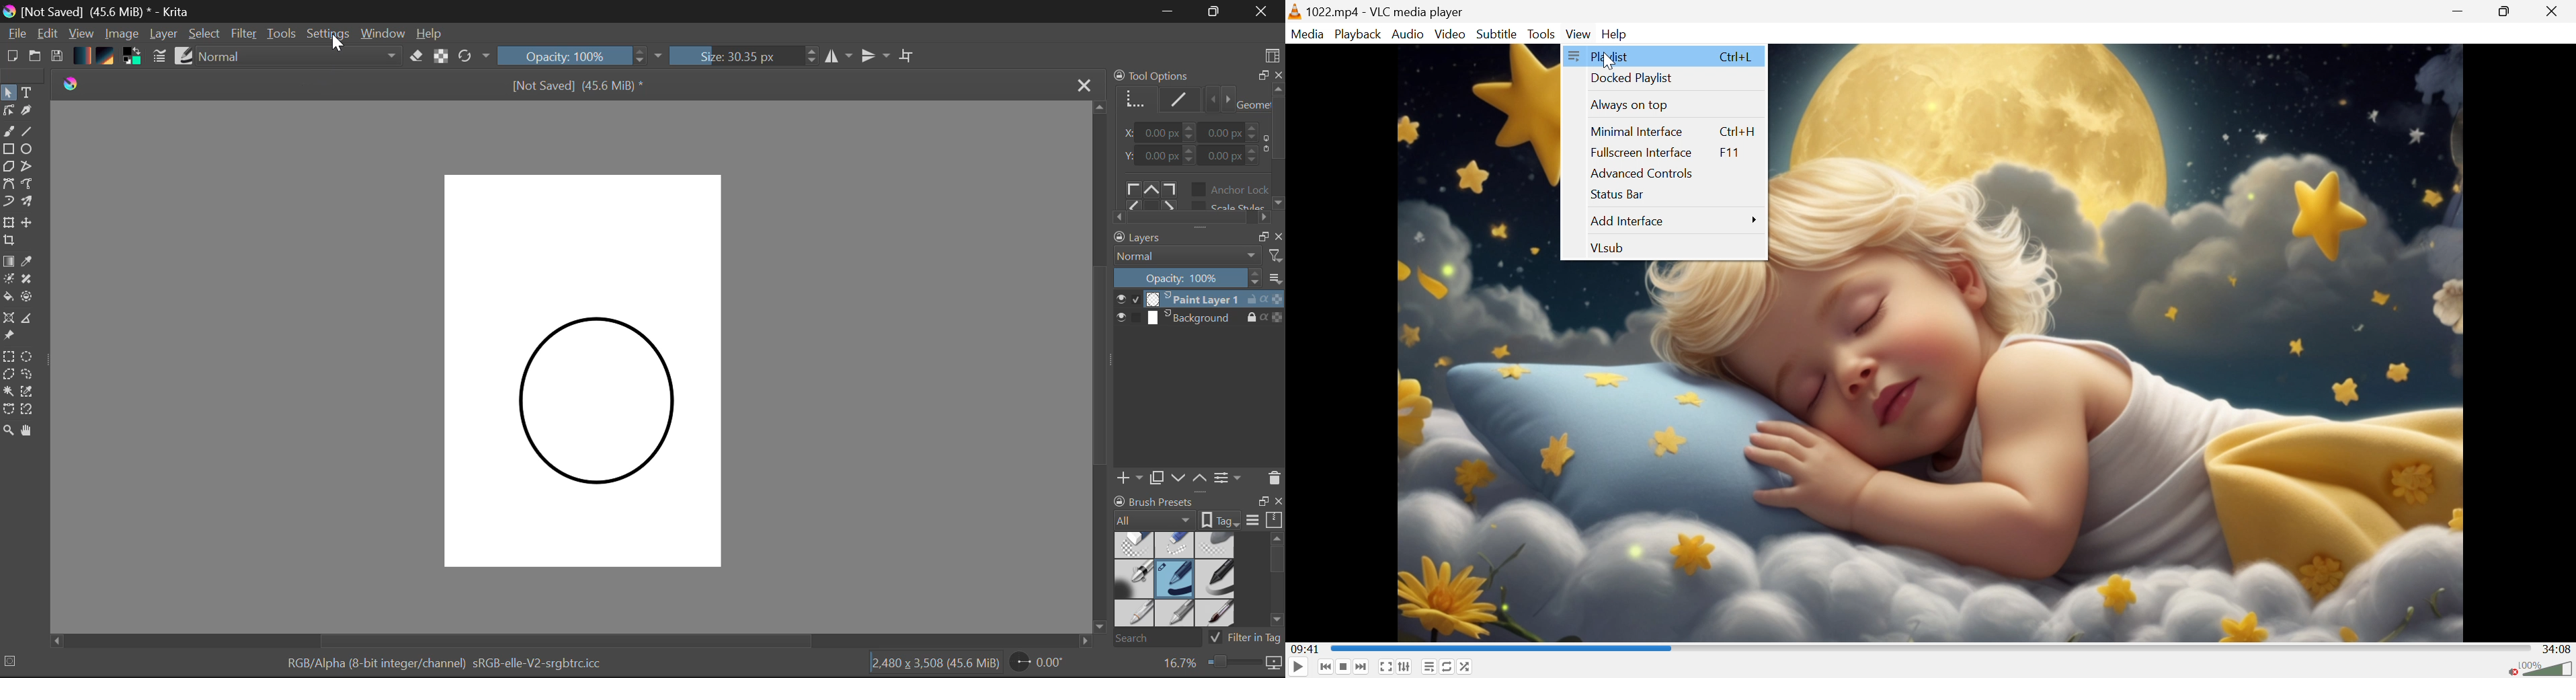 The image size is (2576, 700). I want to click on Select, so click(9, 93).